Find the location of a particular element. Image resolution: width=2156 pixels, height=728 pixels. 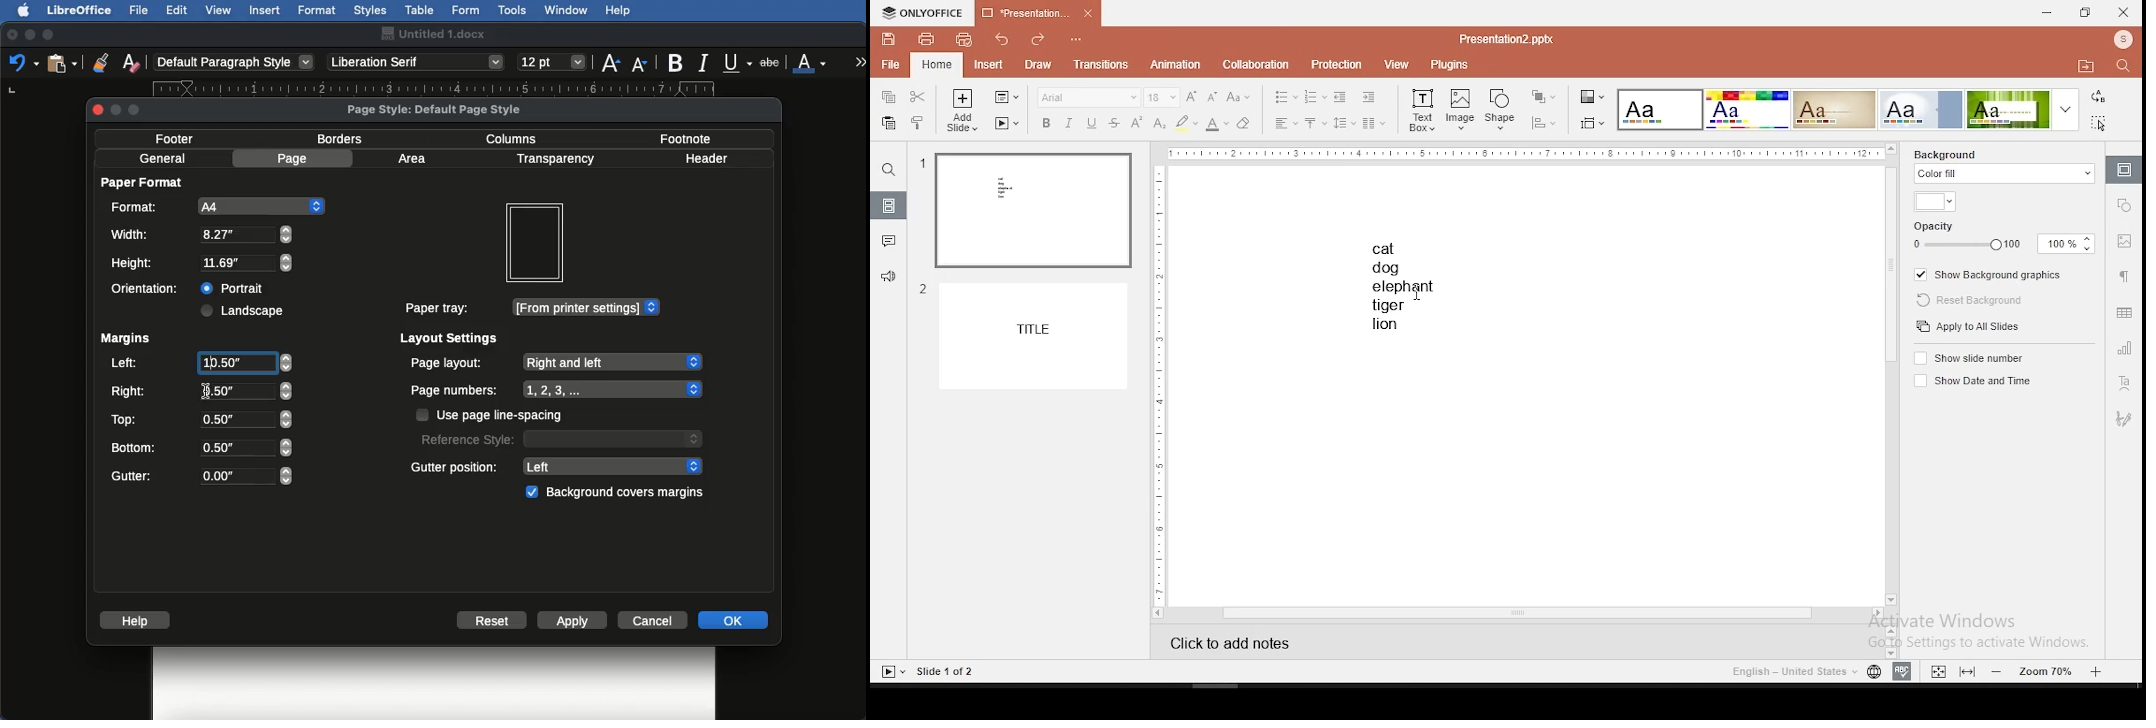

align objects is located at coordinates (1542, 123).